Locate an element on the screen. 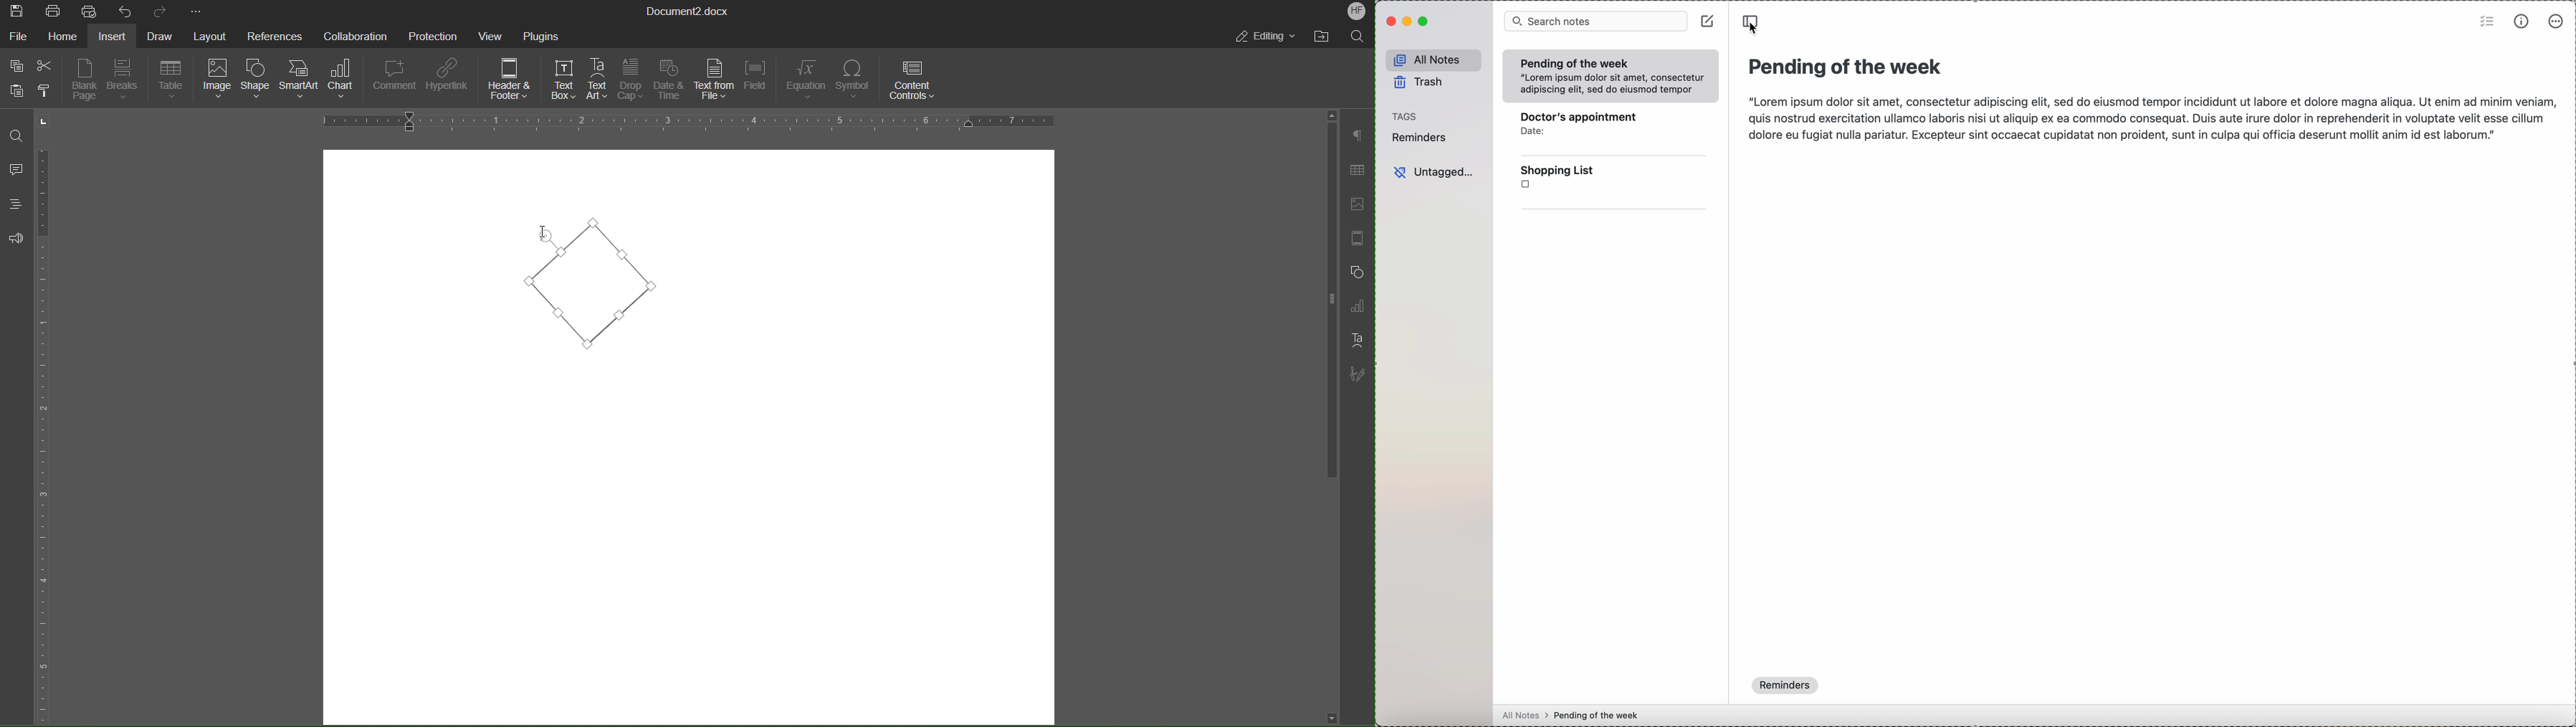 The width and height of the screenshot is (2576, 728). Quick Print is located at coordinates (90, 10).